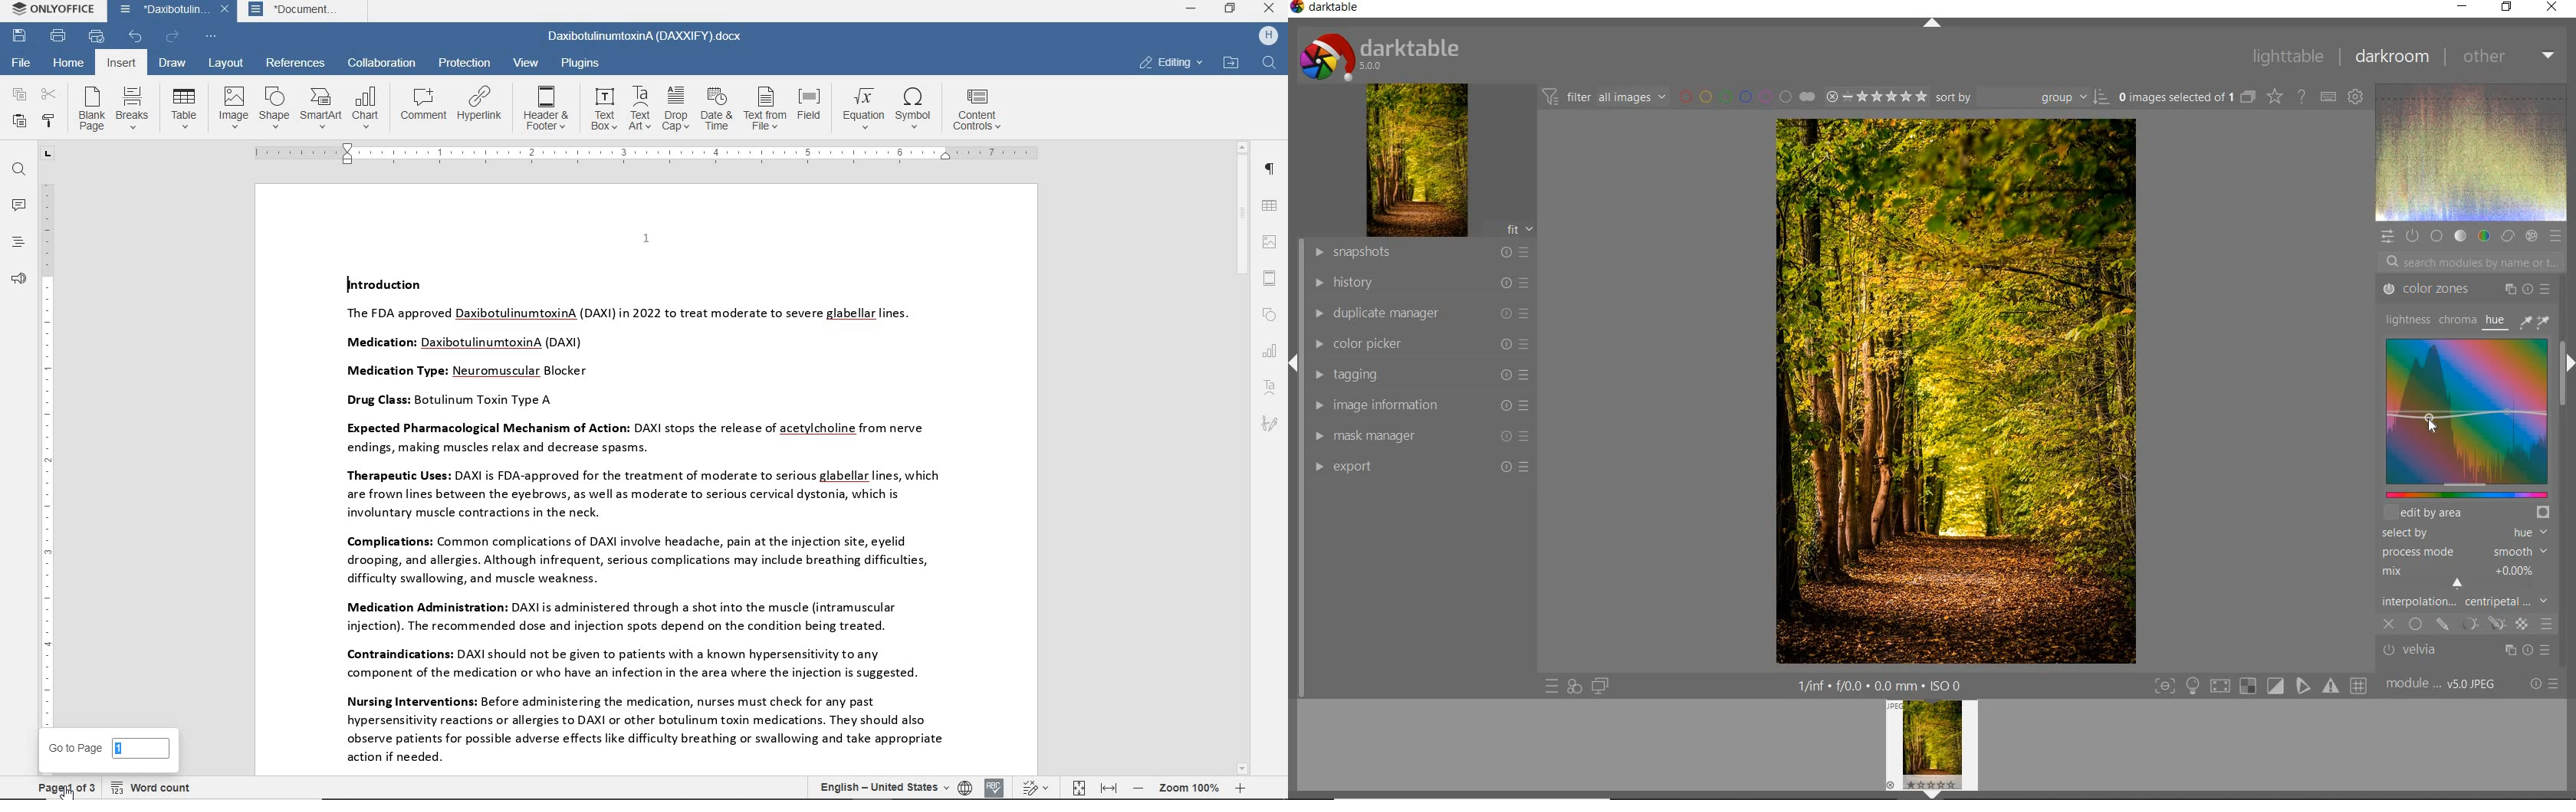 This screenshot has height=812, width=2576. Describe the element at coordinates (463, 63) in the screenshot. I see `protection` at that location.